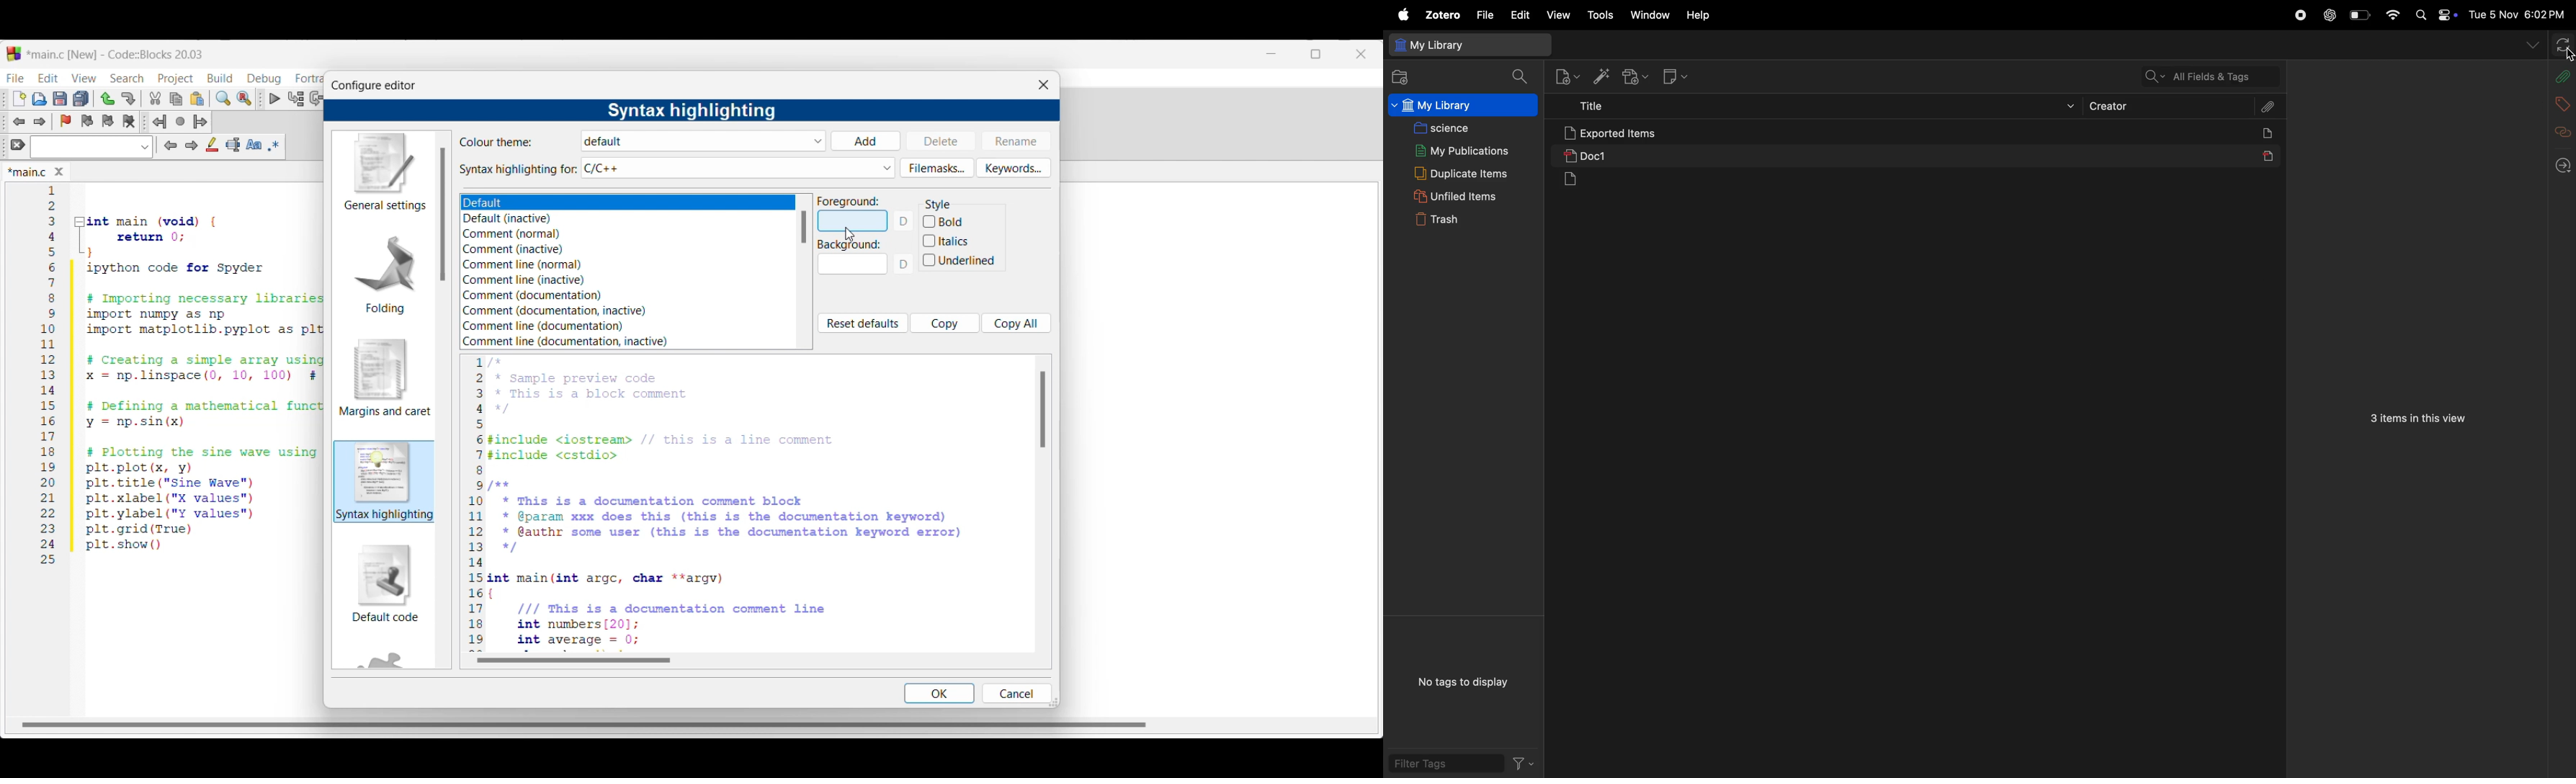 This screenshot has height=784, width=2576. I want to click on Toggle back, so click(19, 122).